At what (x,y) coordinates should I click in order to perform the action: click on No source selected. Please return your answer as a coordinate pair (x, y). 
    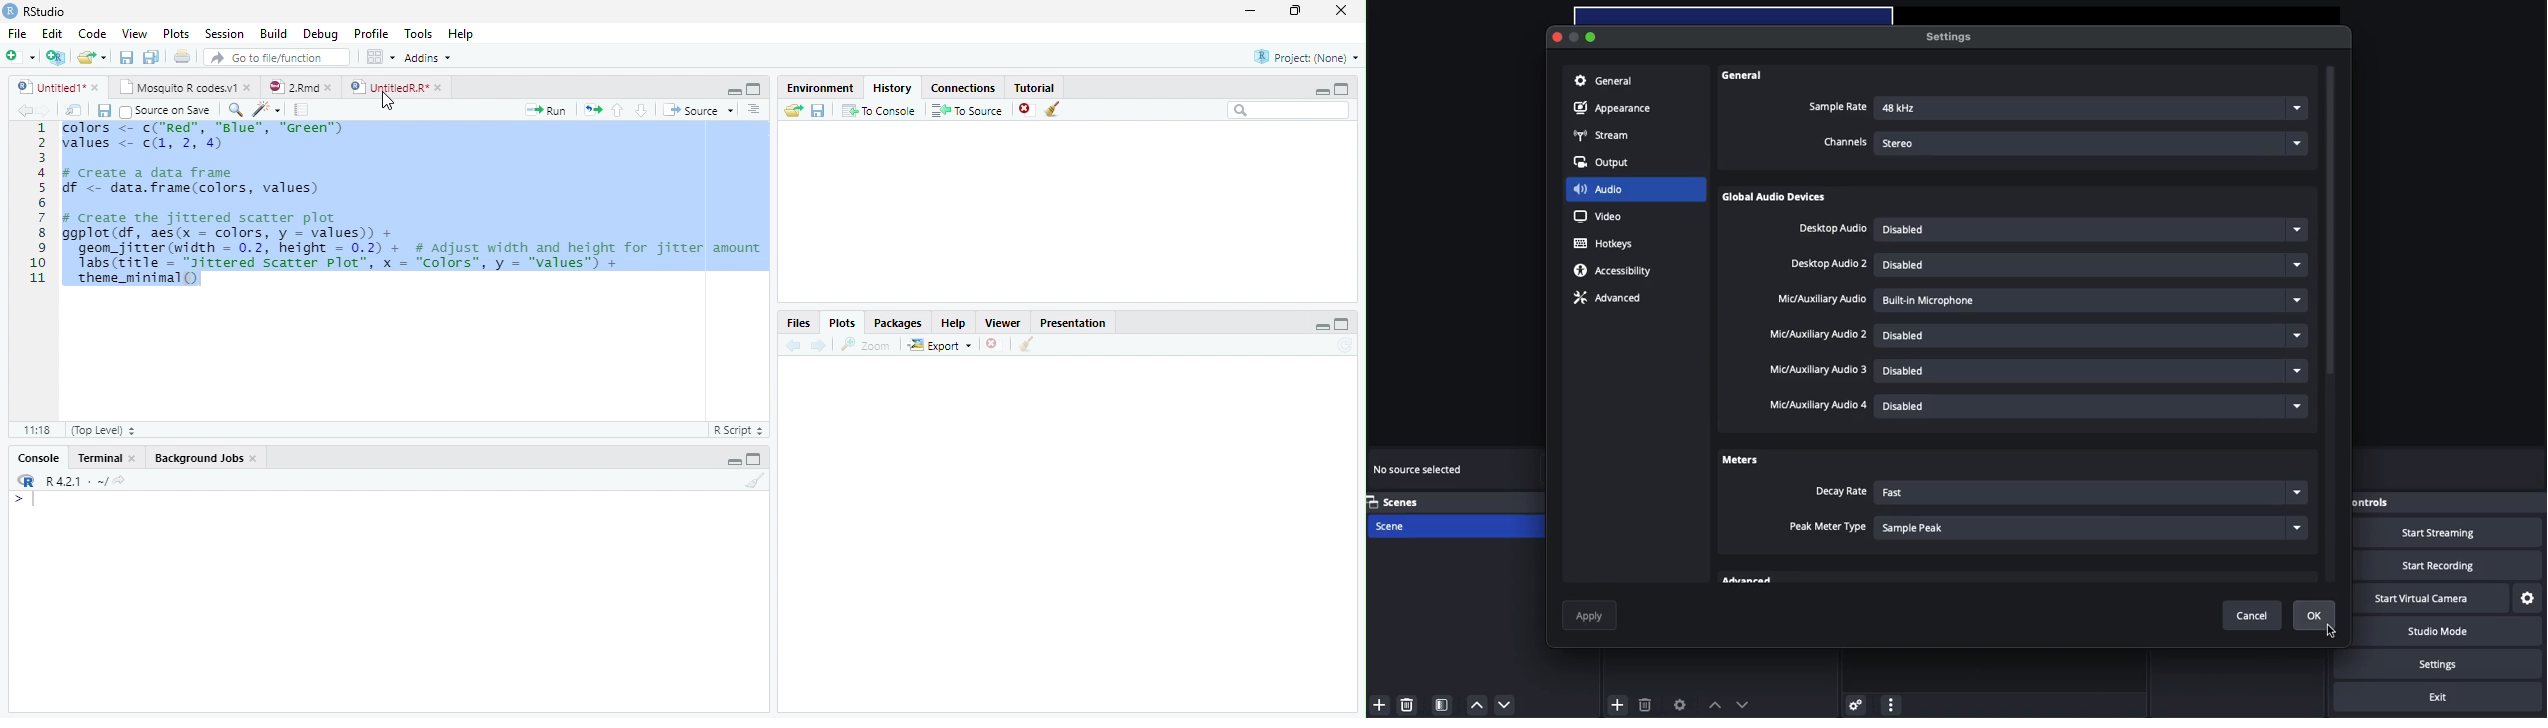
    Looking at the image, I should click on (1419, 472).